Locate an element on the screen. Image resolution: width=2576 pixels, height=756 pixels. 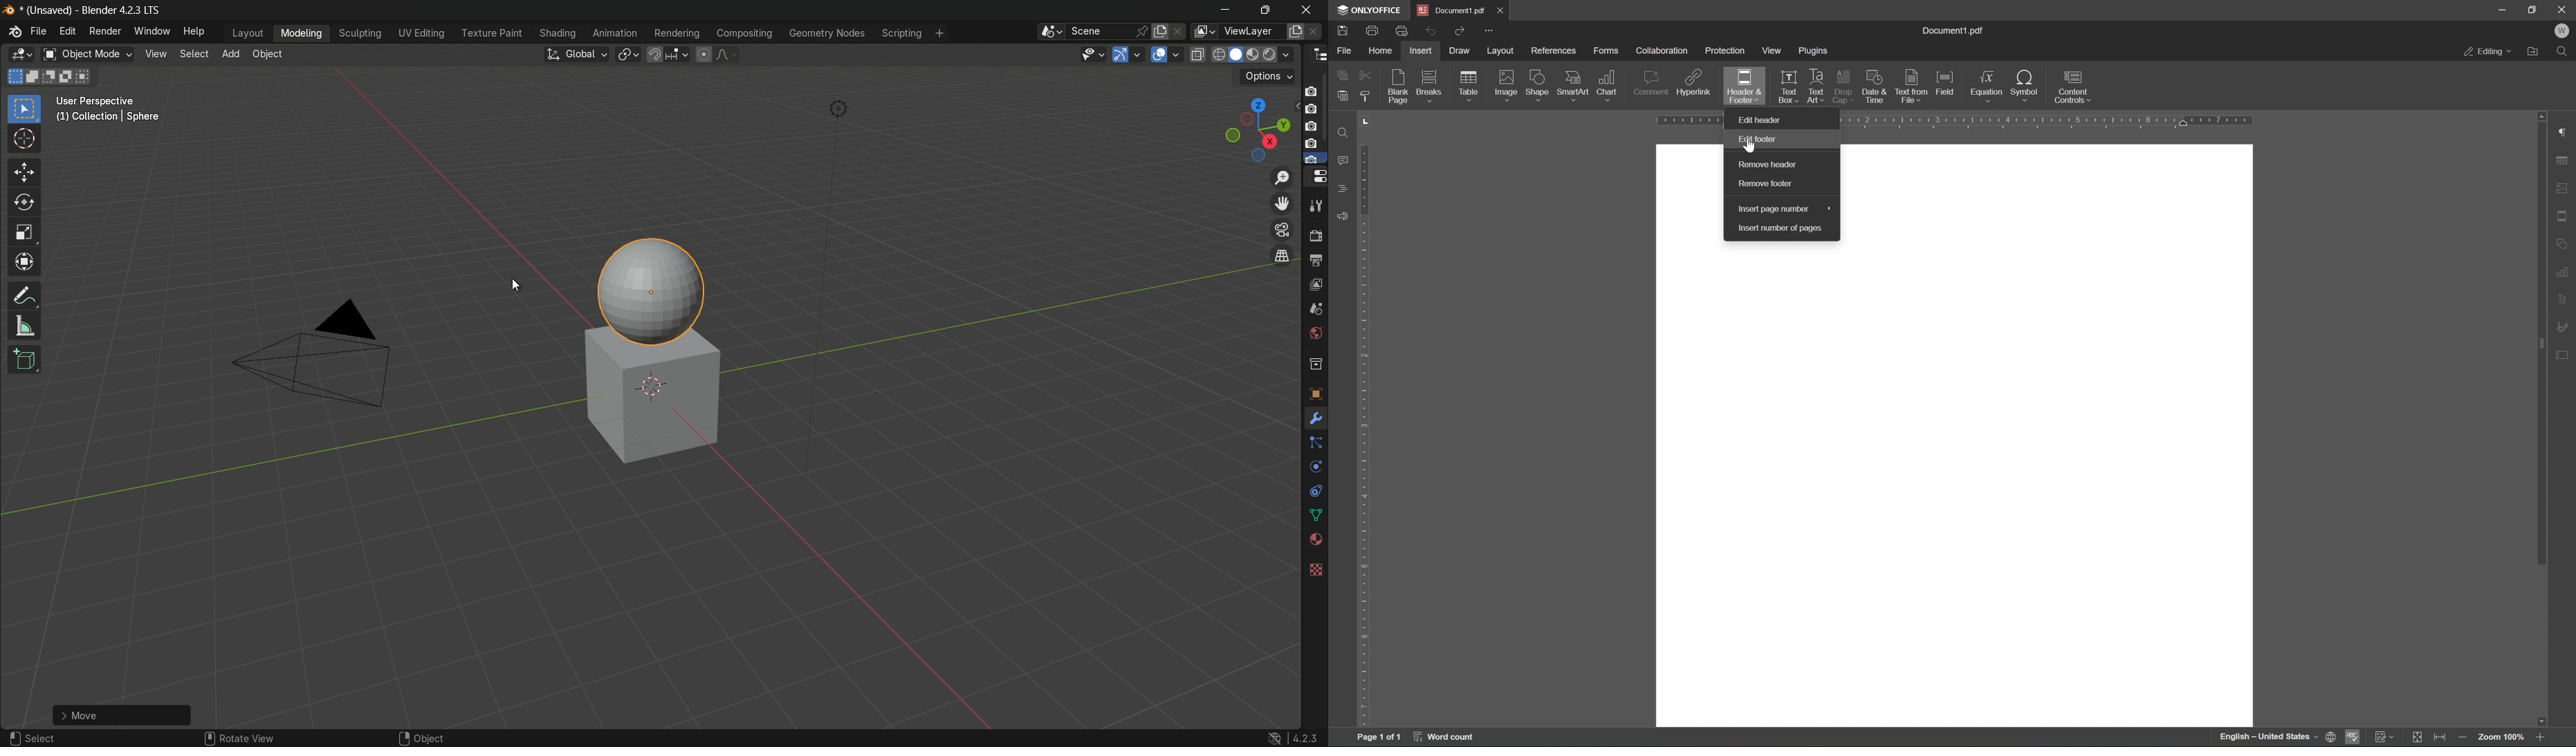
proportional editing object is located at coordinates (703, 54).